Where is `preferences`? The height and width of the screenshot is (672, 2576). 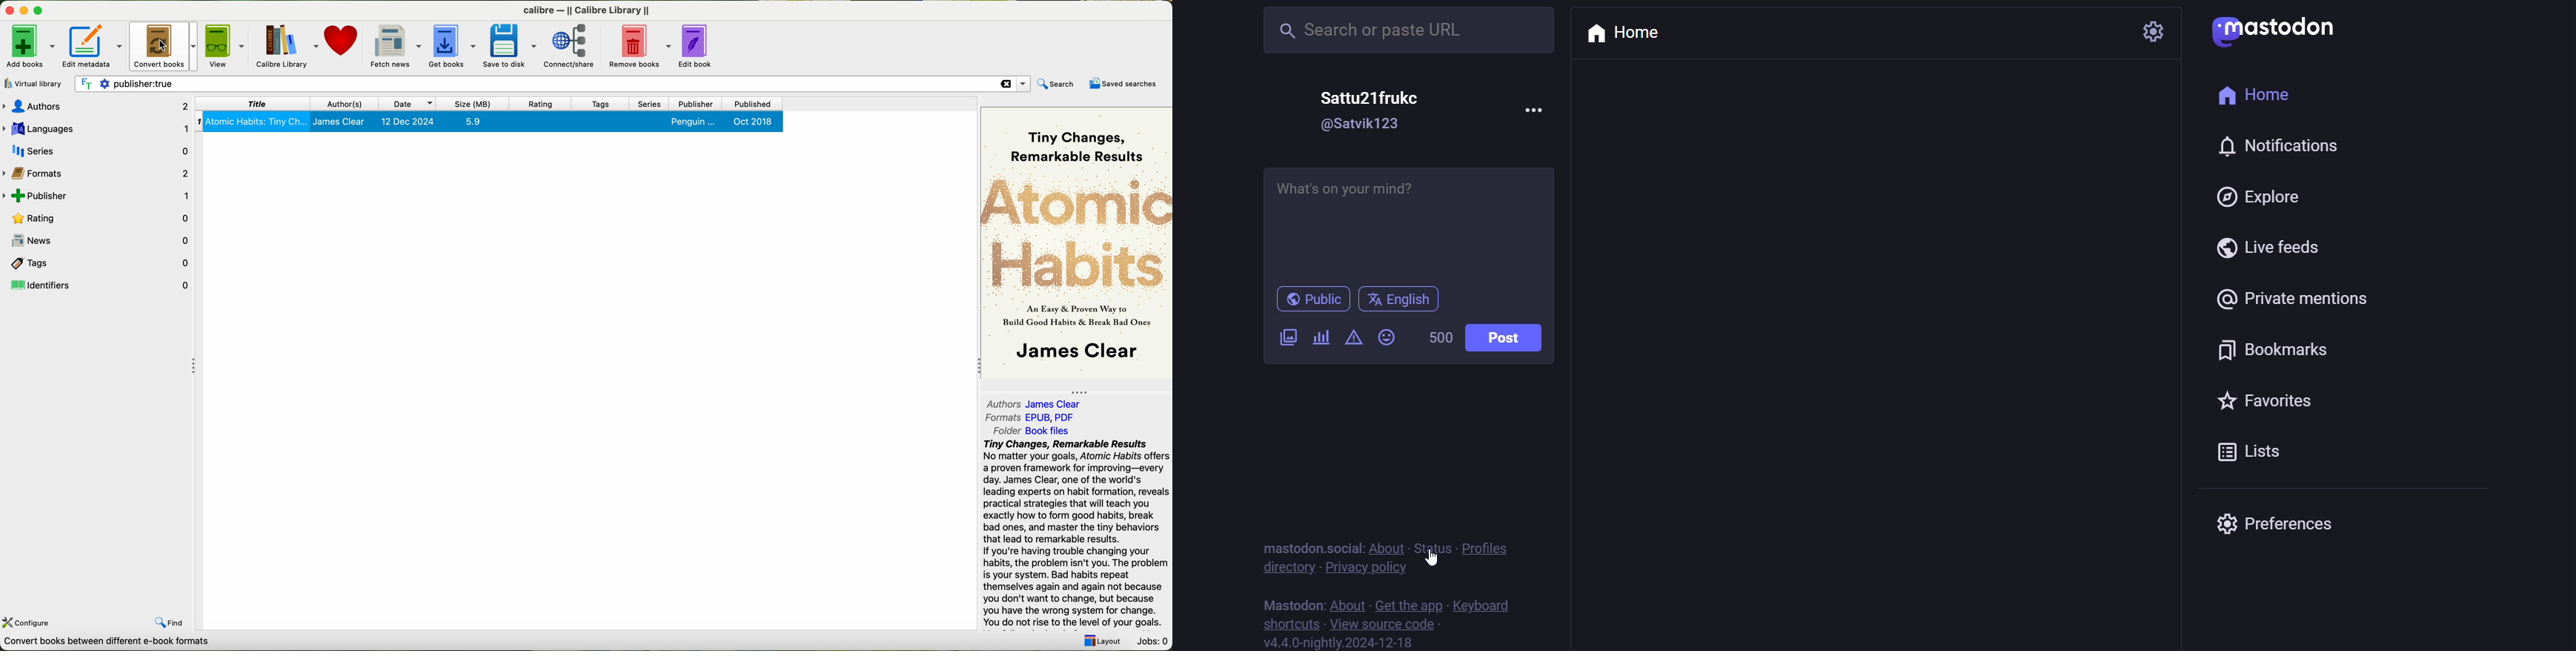
preferences is located at coordinates (2267, 521).